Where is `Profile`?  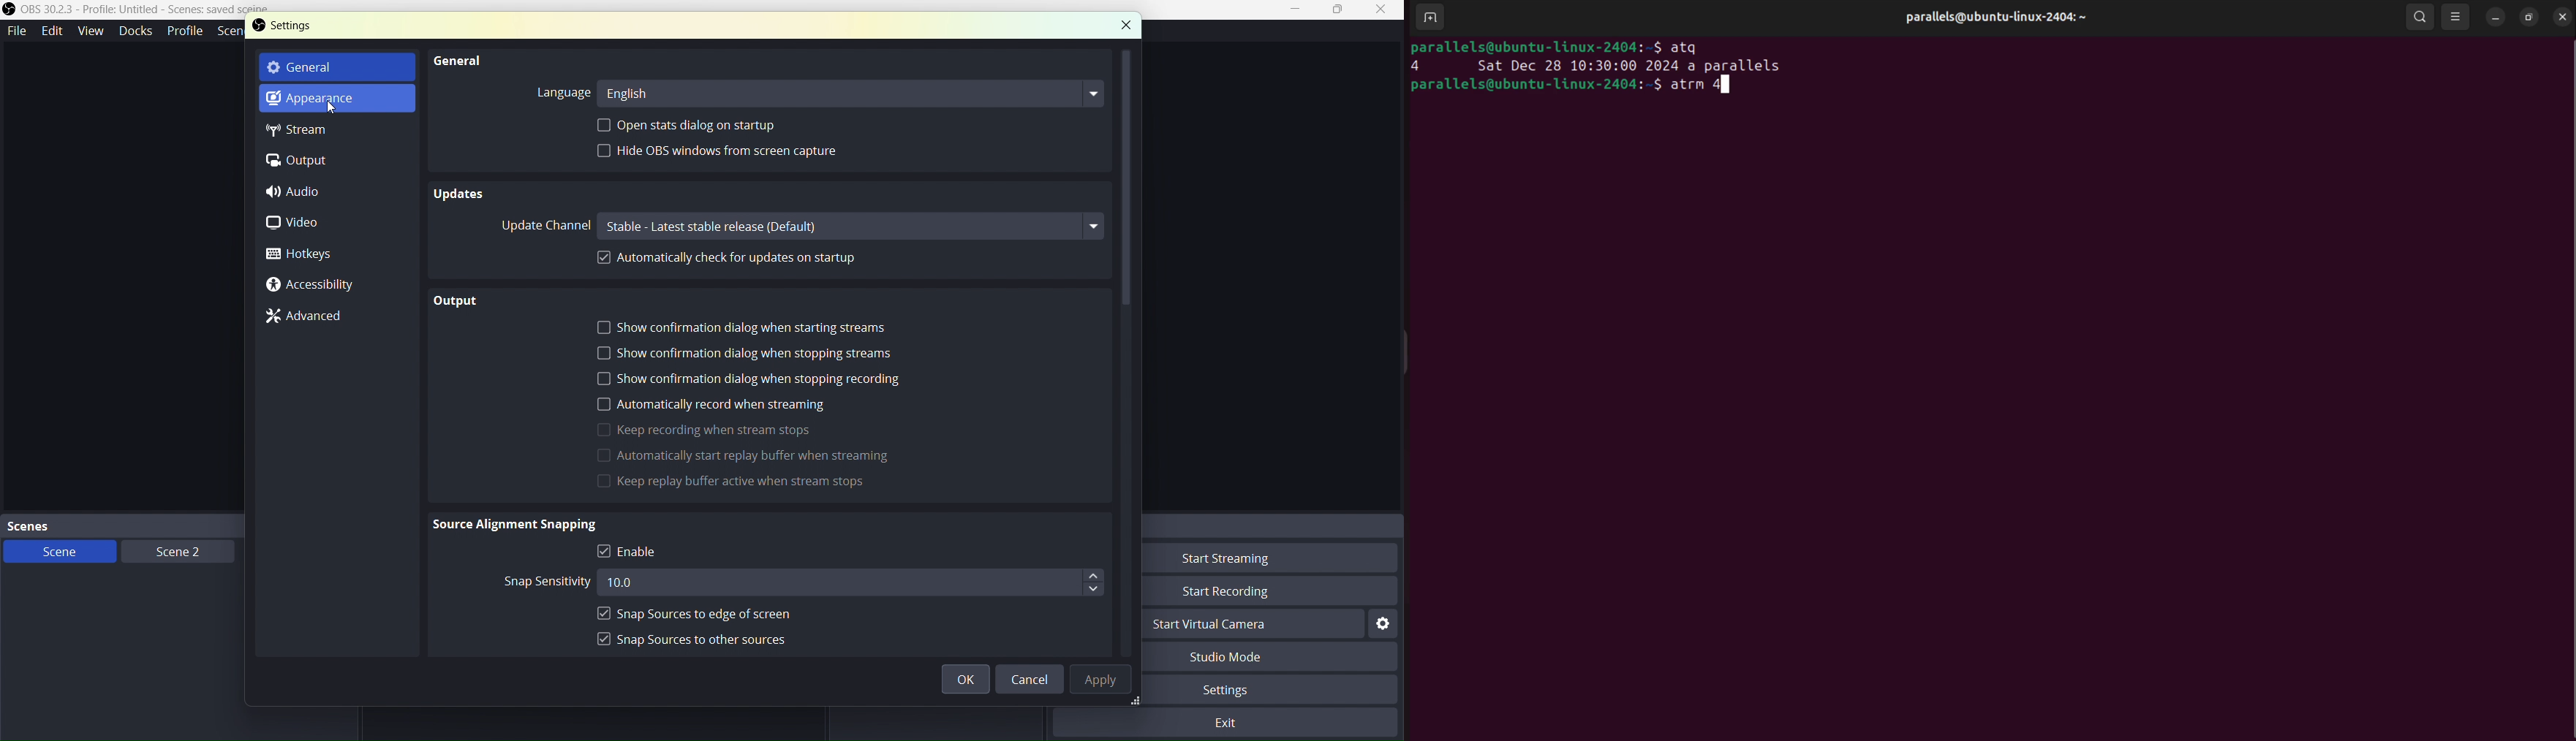
Profile is located at coordinates (185, 31).